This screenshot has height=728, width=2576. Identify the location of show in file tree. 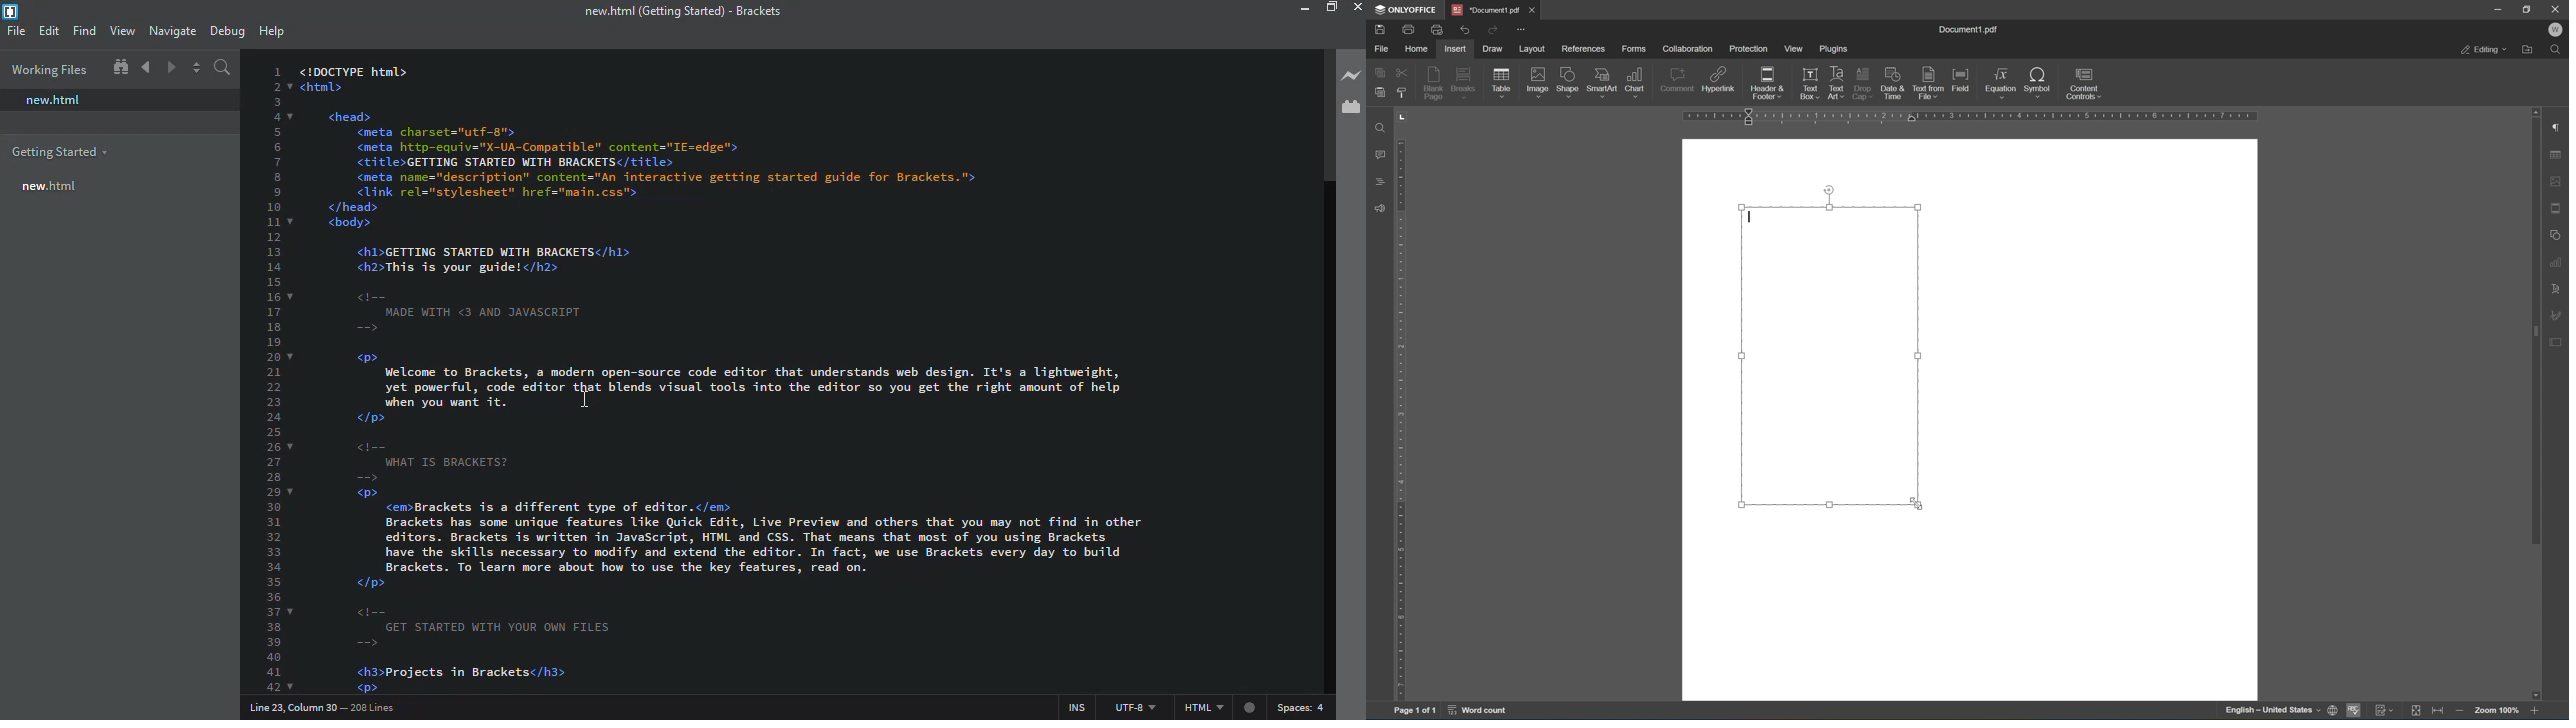
(121, 66).